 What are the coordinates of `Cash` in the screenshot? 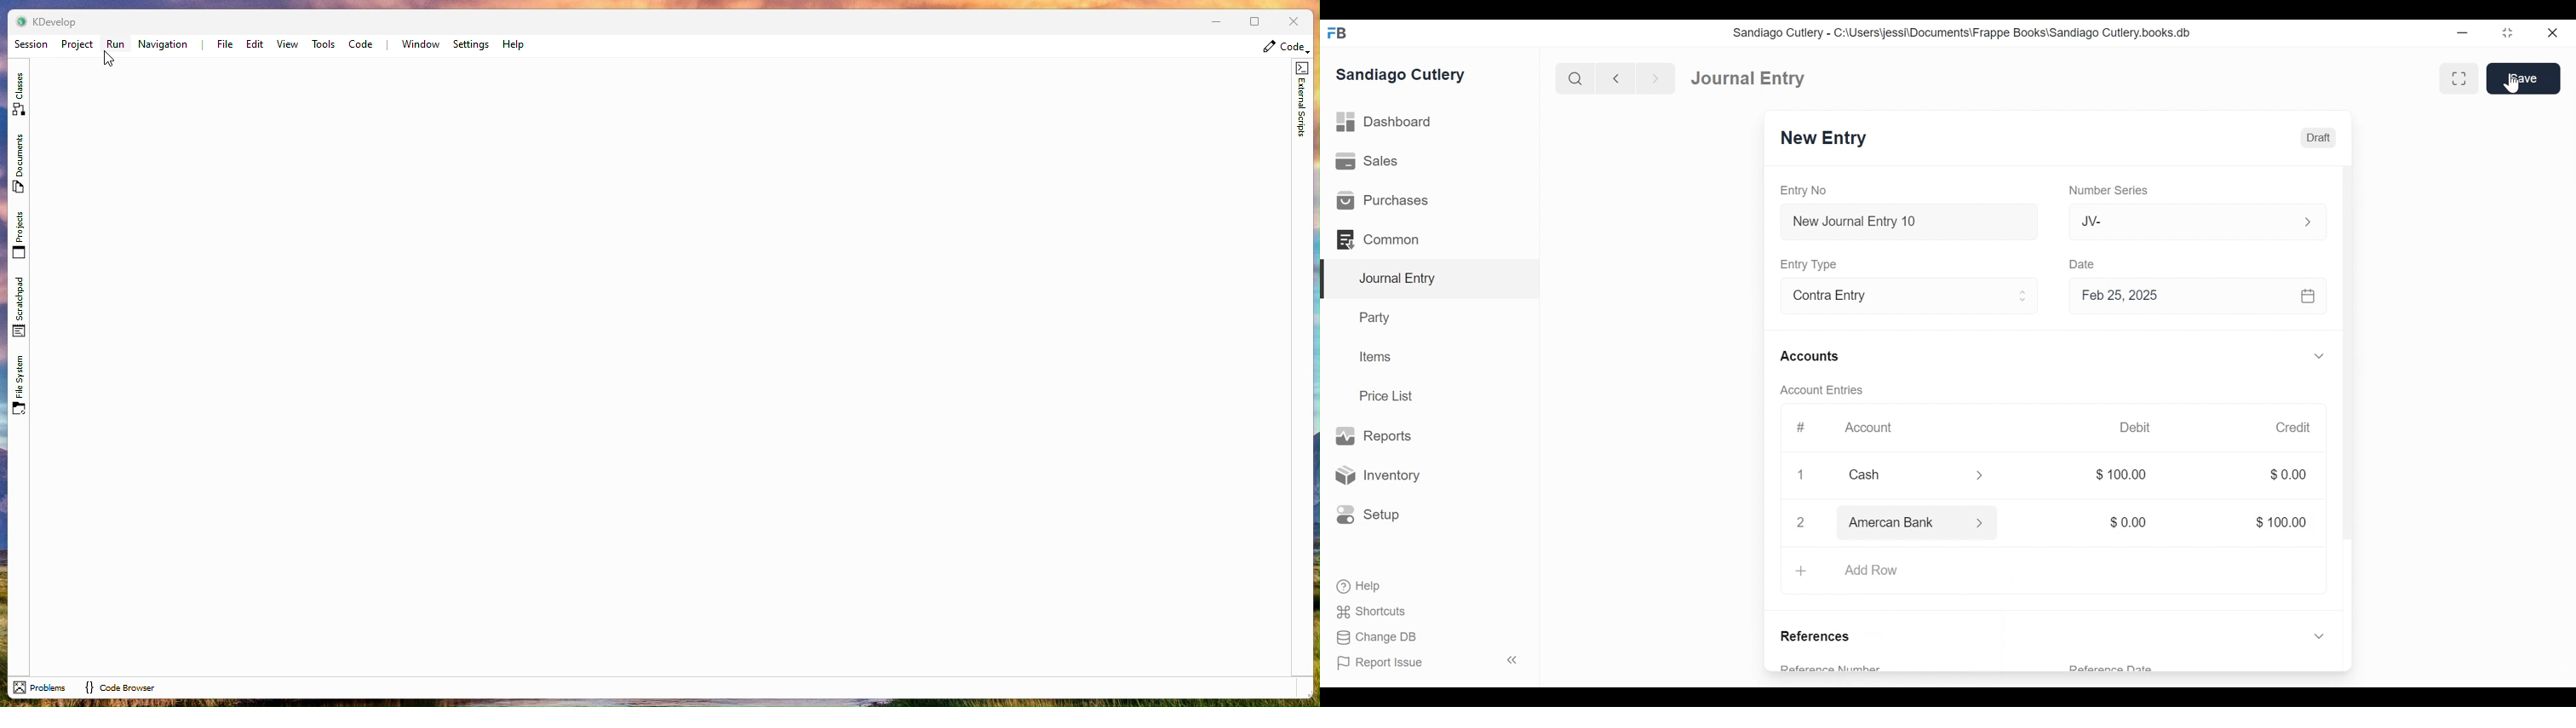 It's located at (1896, 476).